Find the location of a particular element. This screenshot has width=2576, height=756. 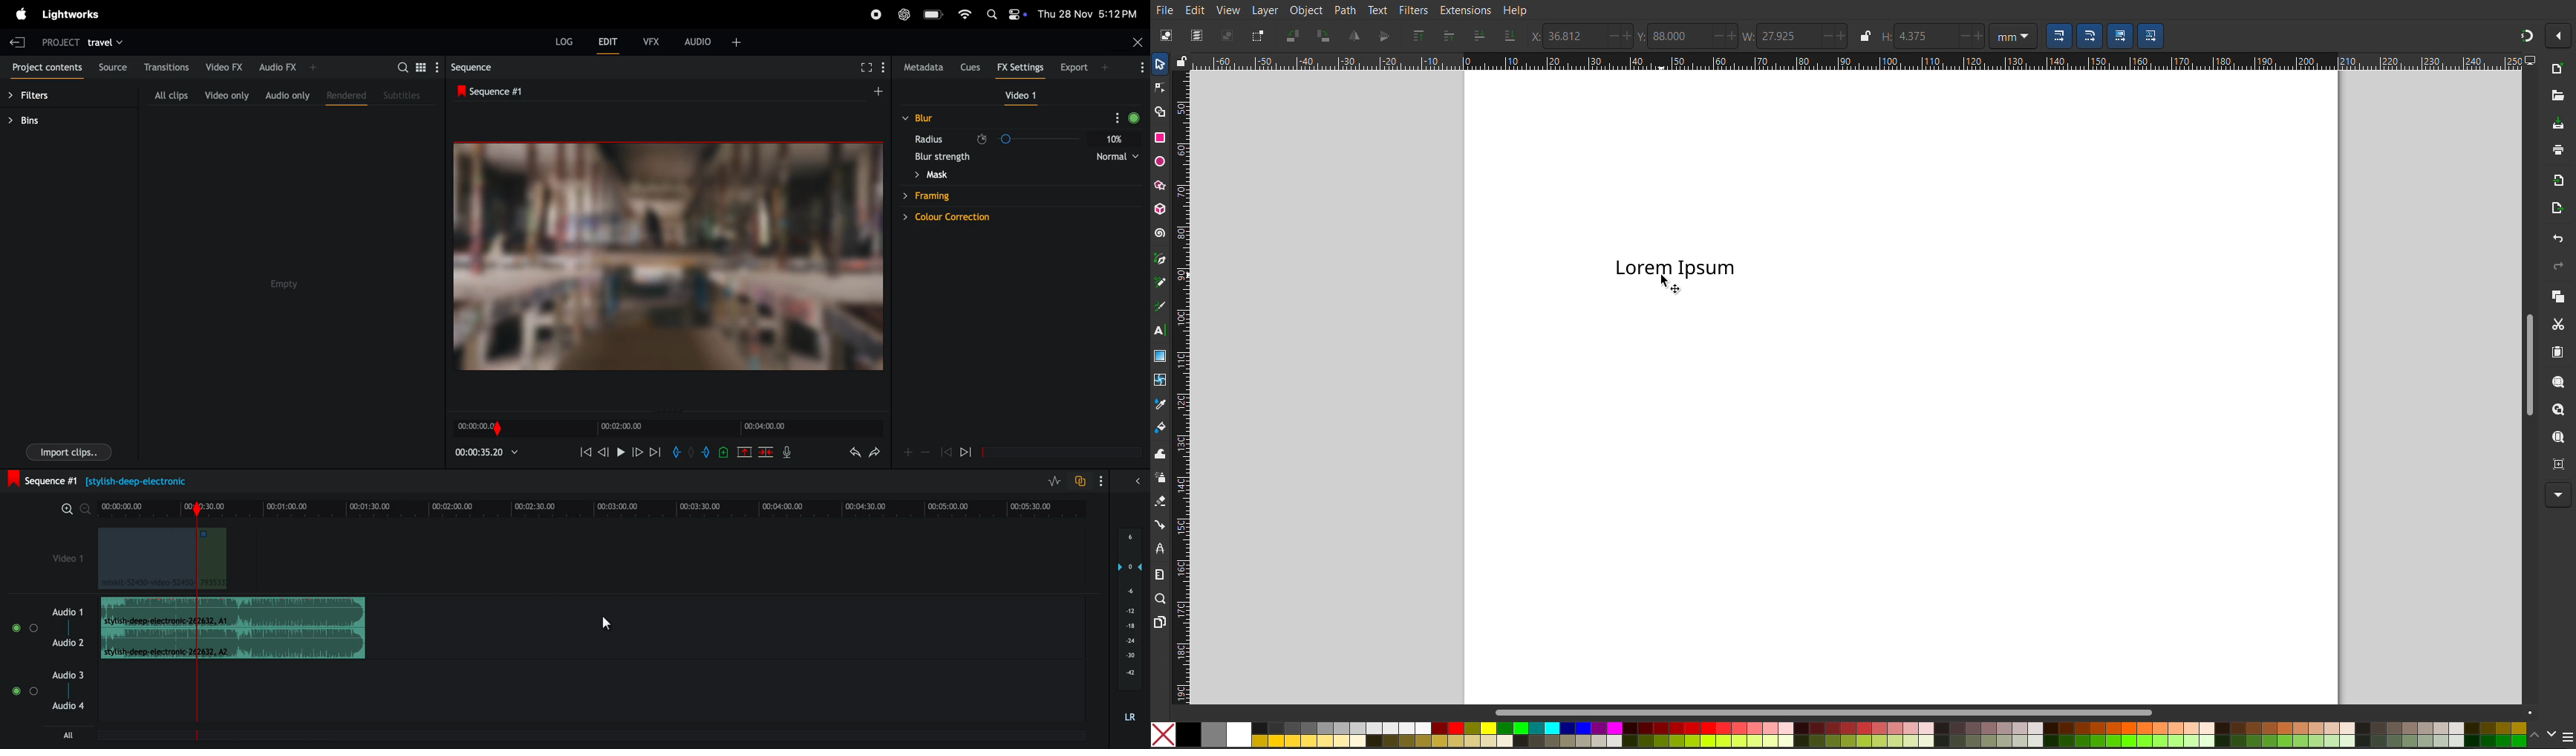

Select all objects is located at coordinates (1164, 35).